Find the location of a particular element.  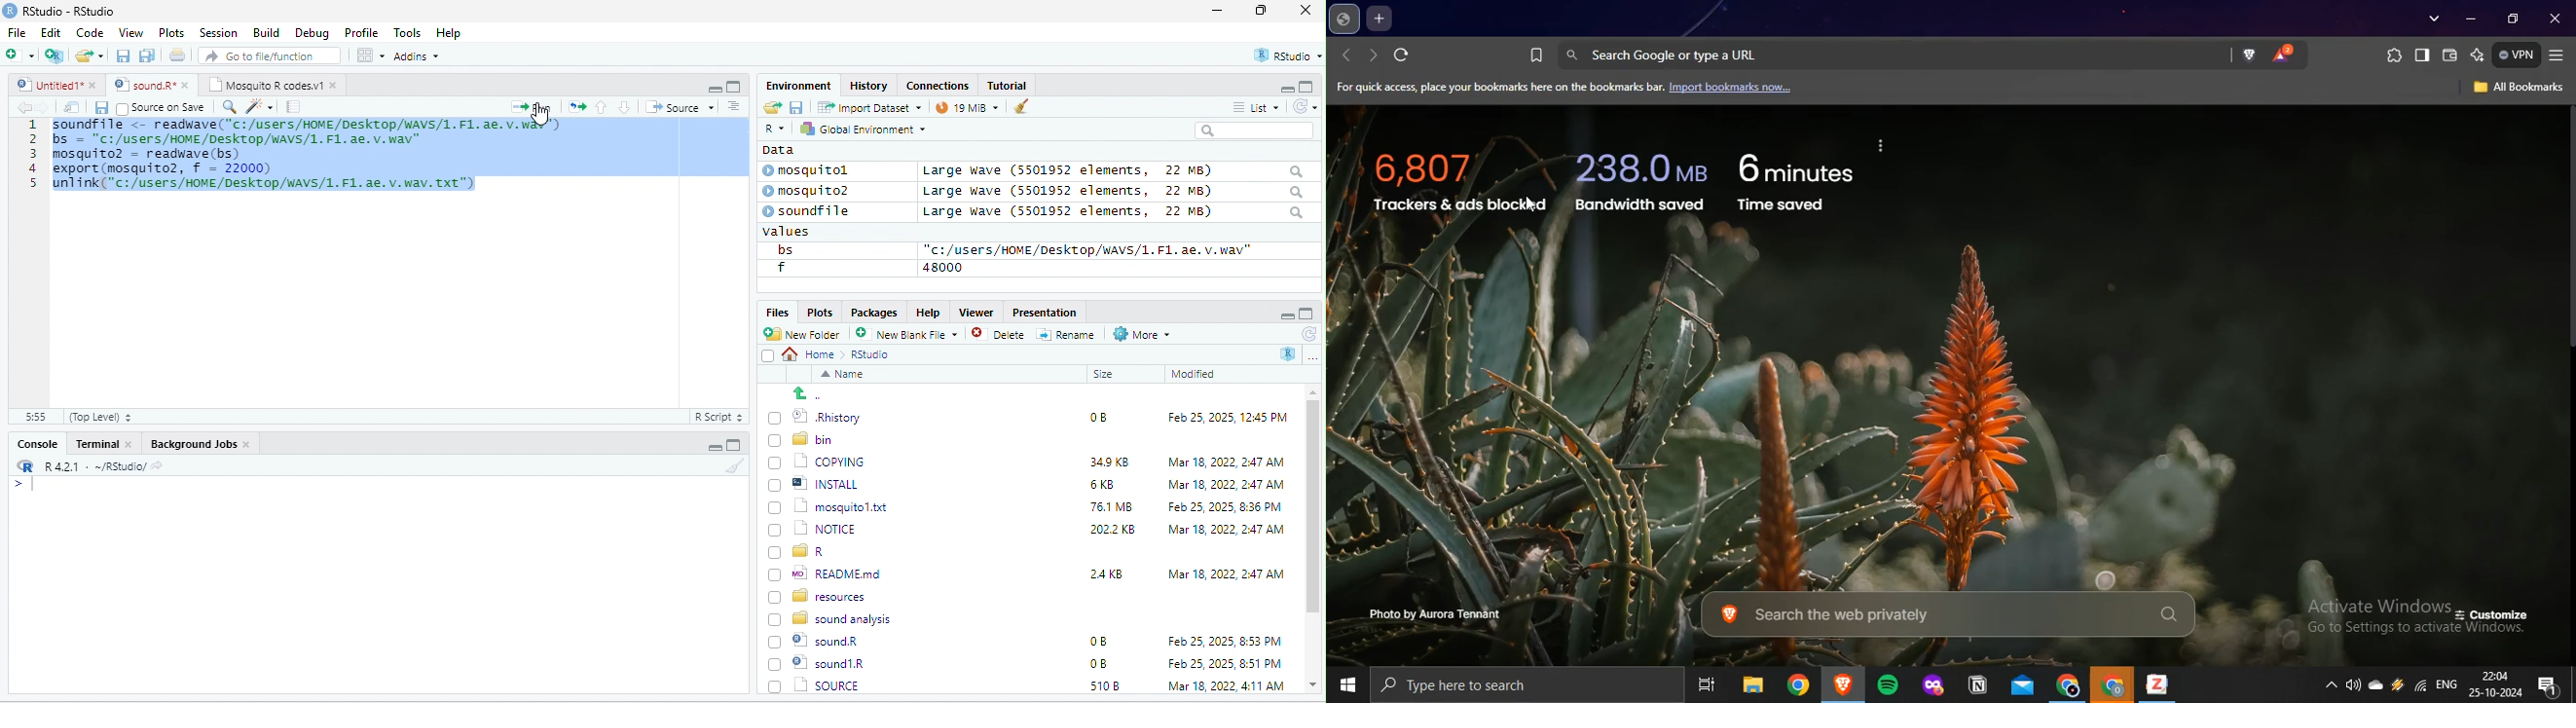

 Name is located at coordinates (846, 376).